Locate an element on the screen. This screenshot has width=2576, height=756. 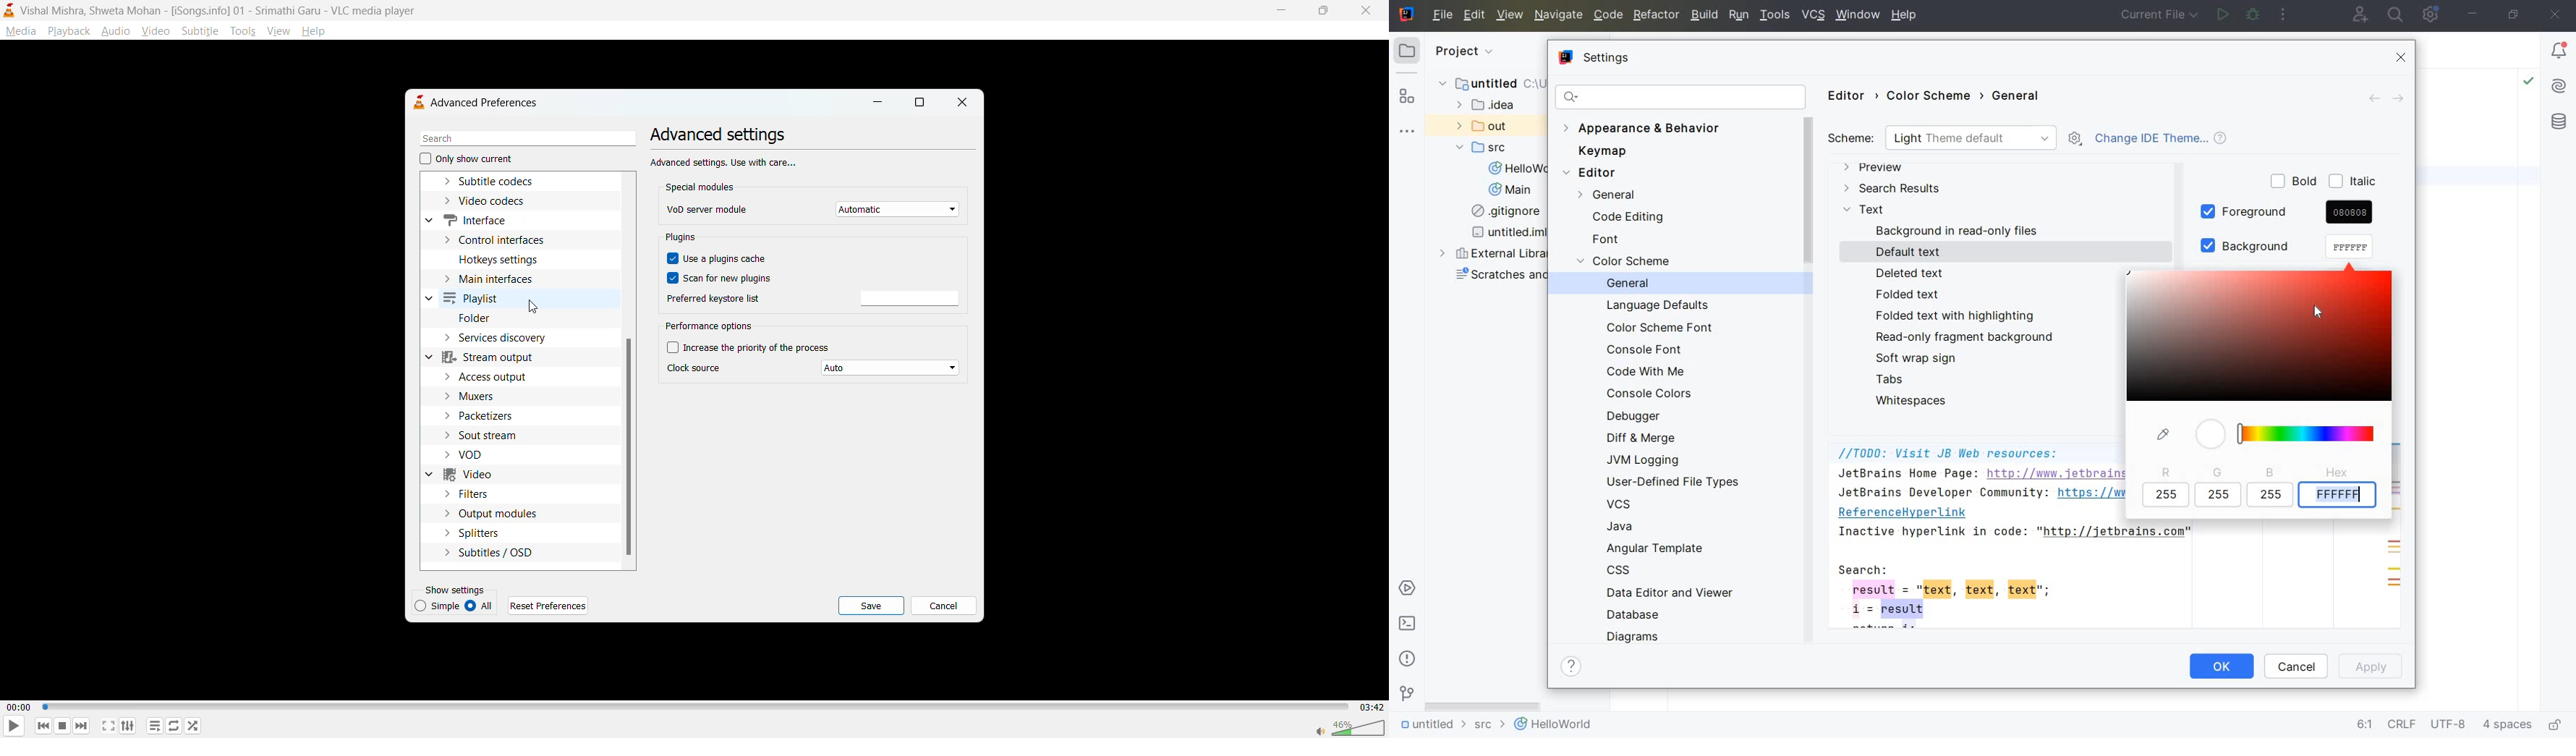
interface is located at coordinates (477, 219).